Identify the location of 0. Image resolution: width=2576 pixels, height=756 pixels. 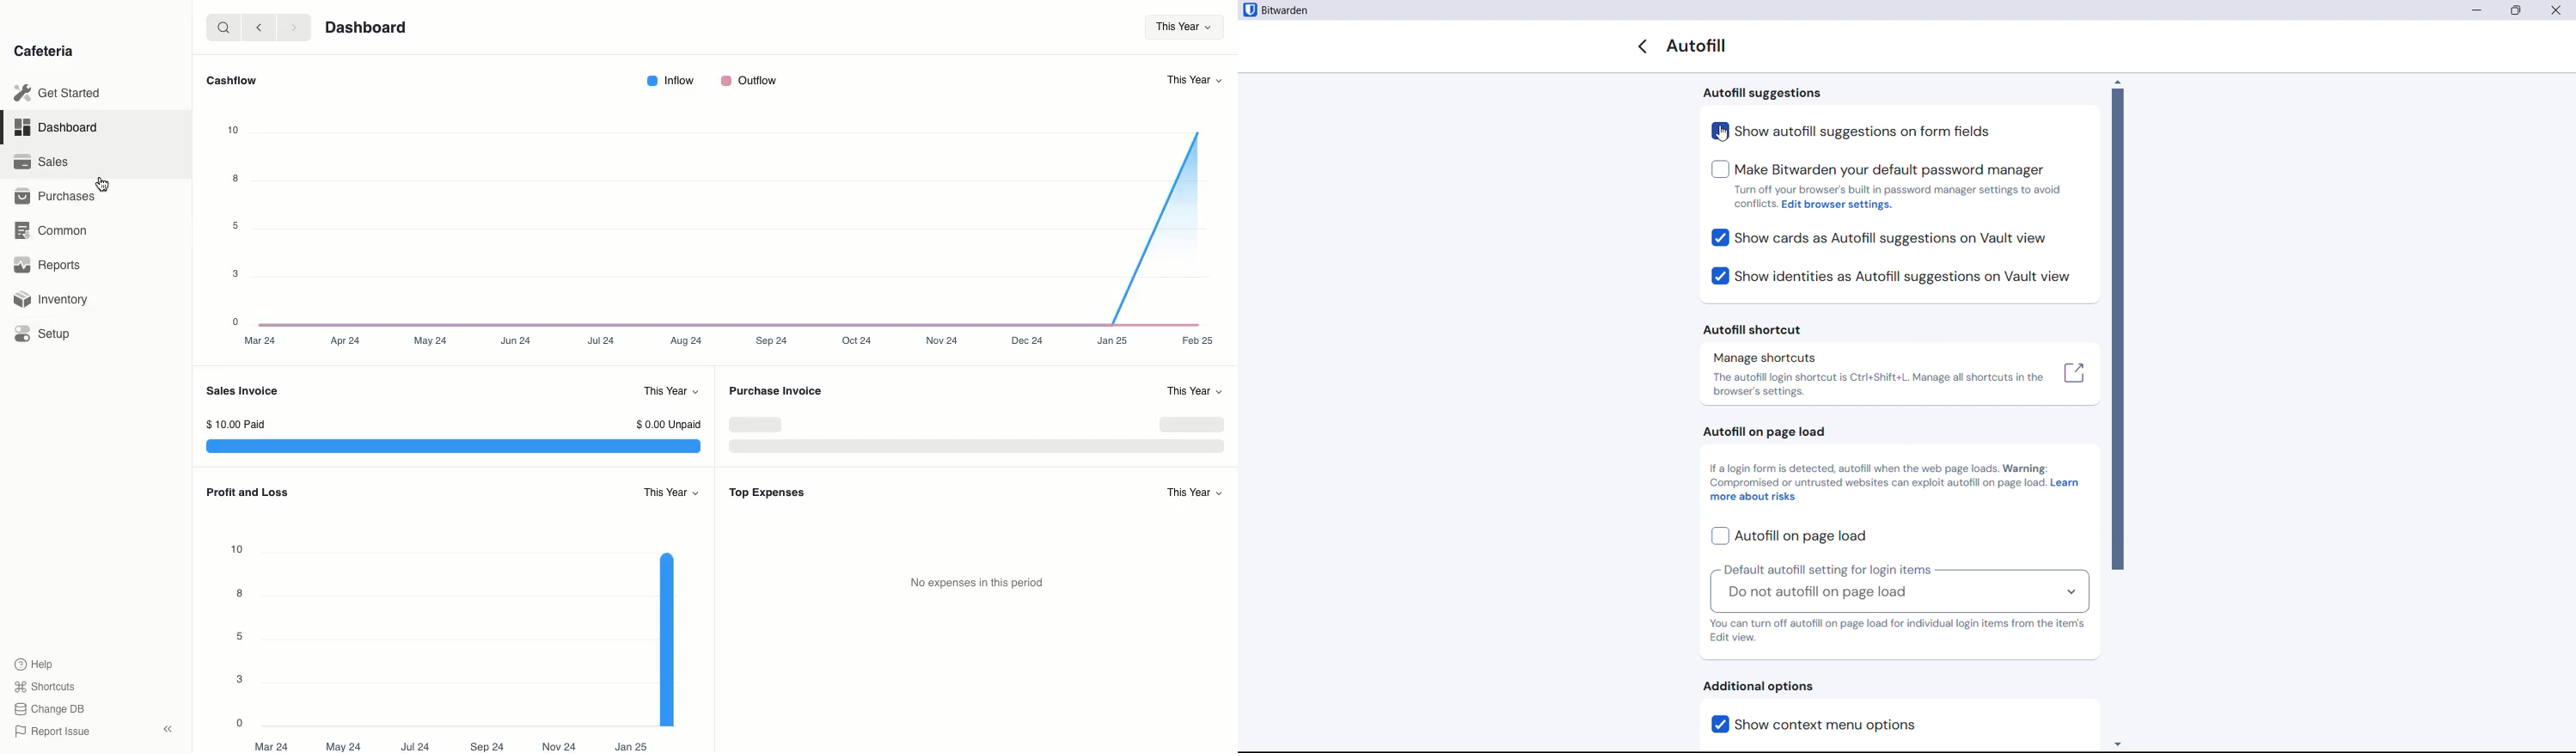
(238, 722).